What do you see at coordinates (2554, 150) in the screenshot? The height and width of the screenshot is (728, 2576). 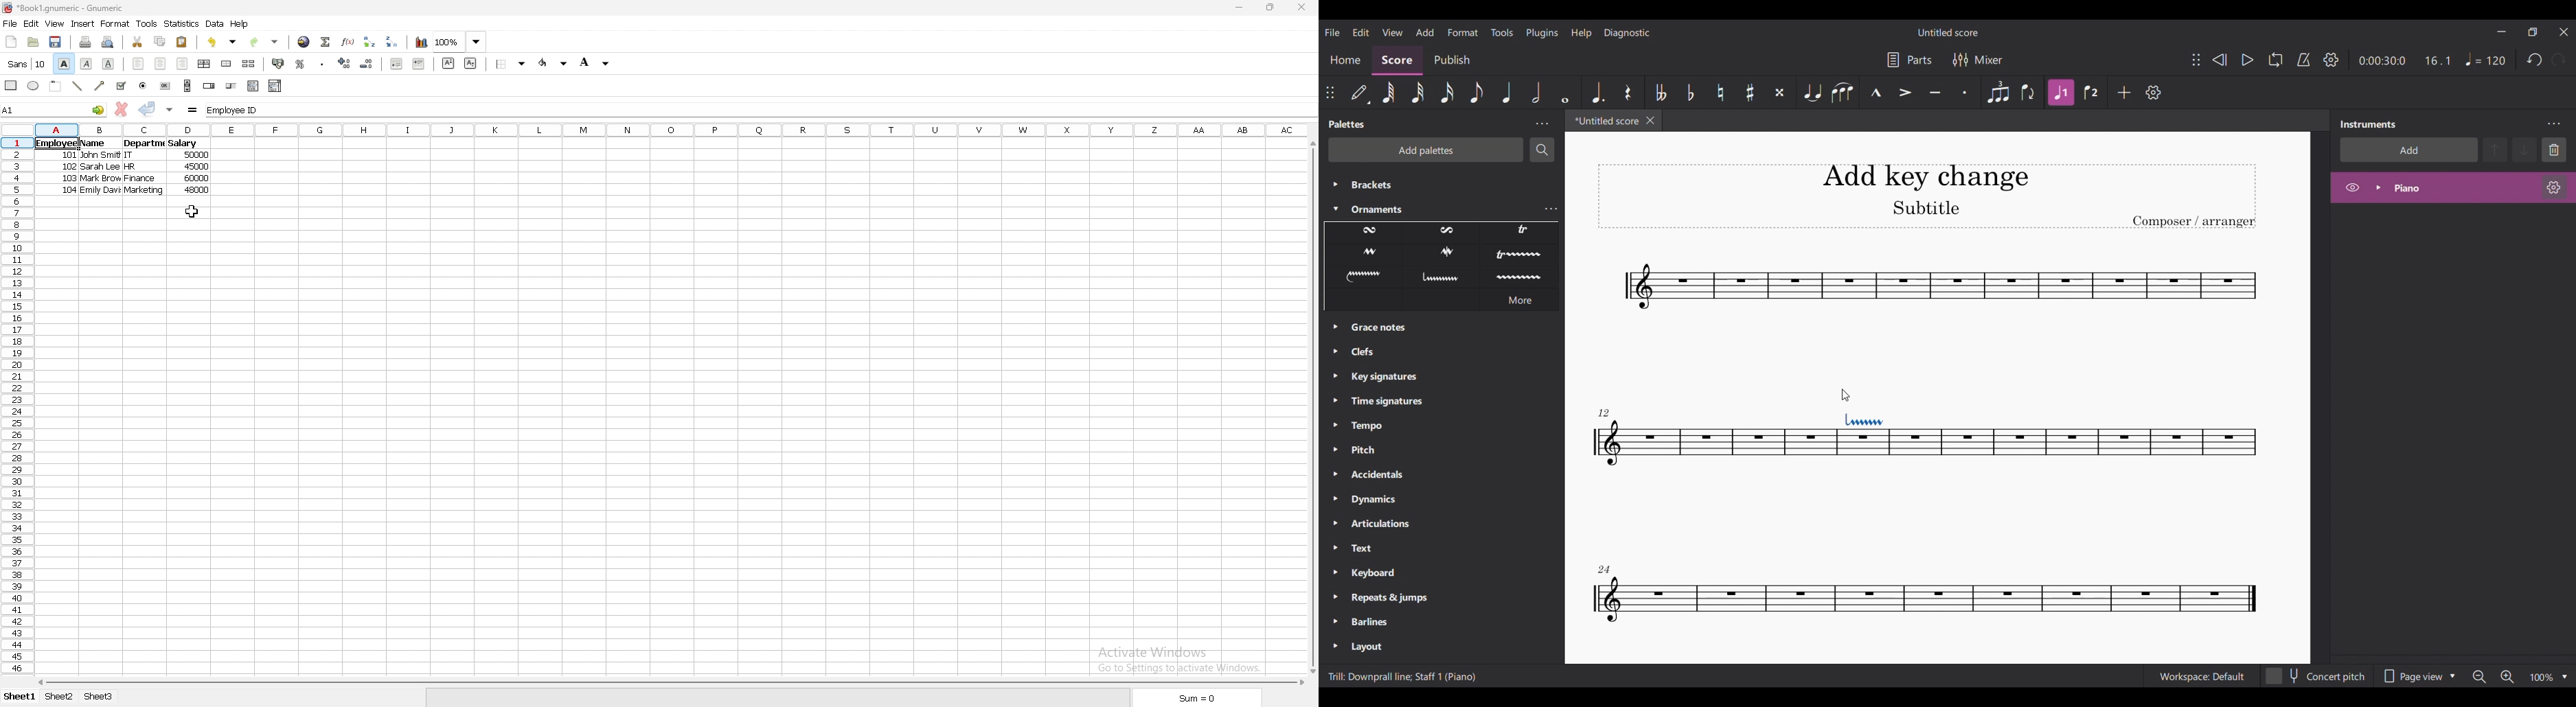 I see `Delete` at bounding box center [2554, 150].